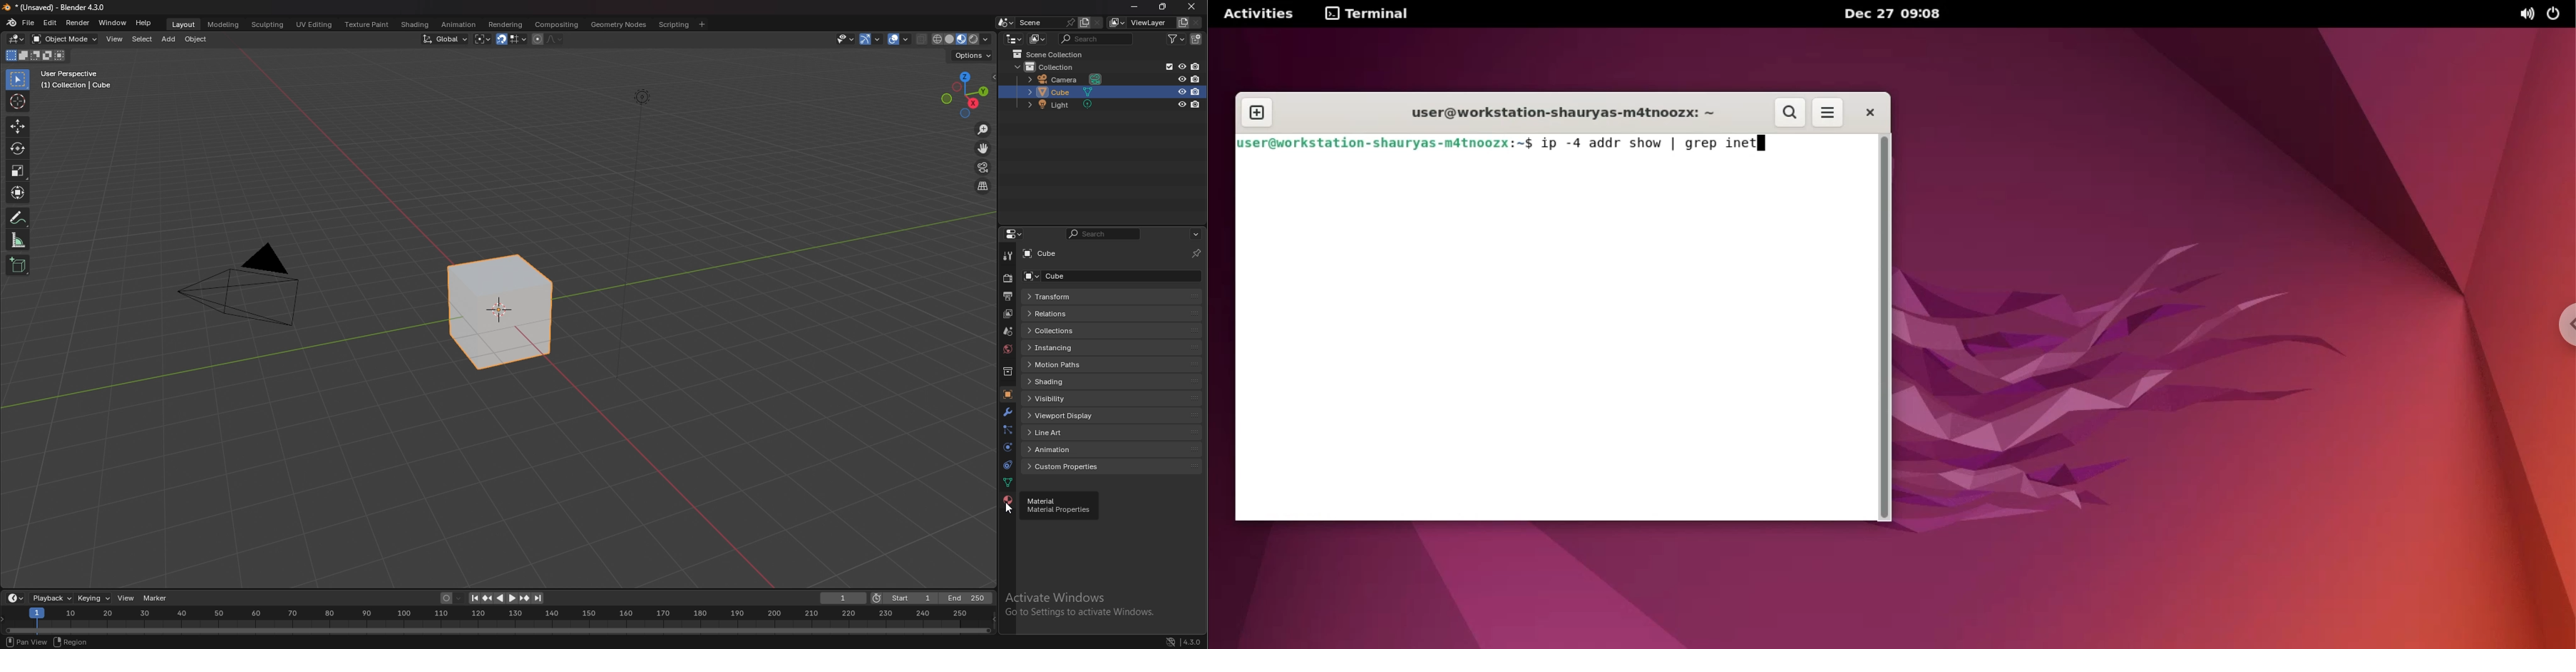 The image size is (2576, 672). Describe the element at coordinates (1647, 143) in the screenshot. I see `ip -4 addr show | grep inet` at that location.